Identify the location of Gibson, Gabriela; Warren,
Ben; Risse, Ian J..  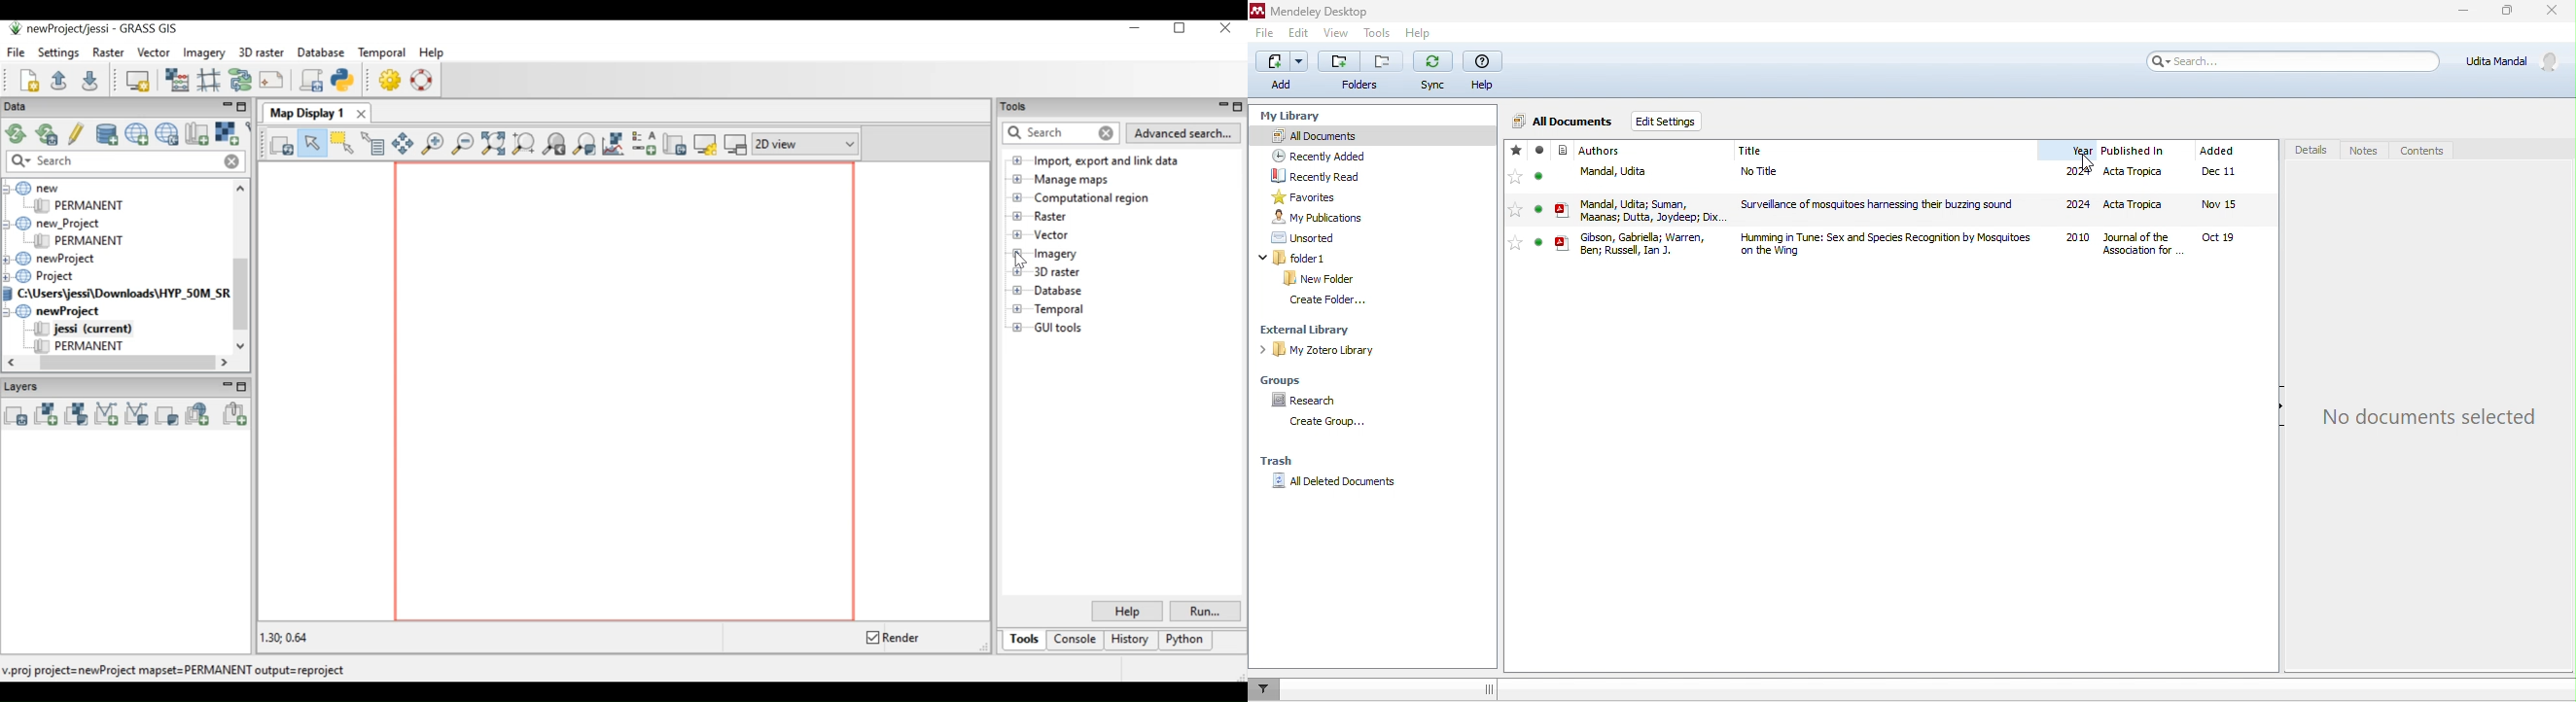
(1646, 247).